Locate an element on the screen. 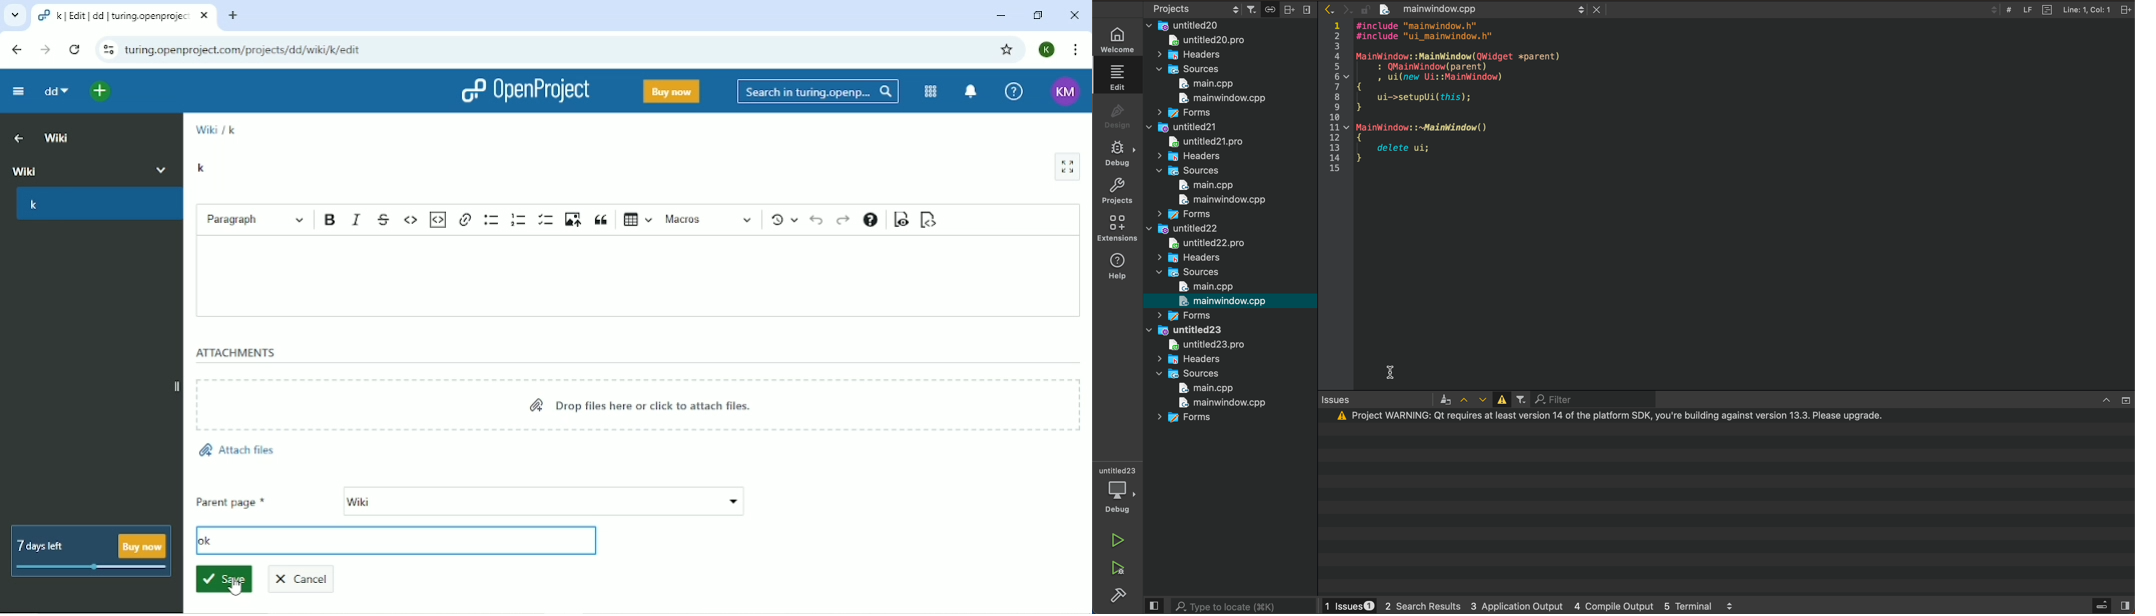 This screenshot has width=2156, height=616. Drop files here or click to attach files. is located at coordinates (643, 405).